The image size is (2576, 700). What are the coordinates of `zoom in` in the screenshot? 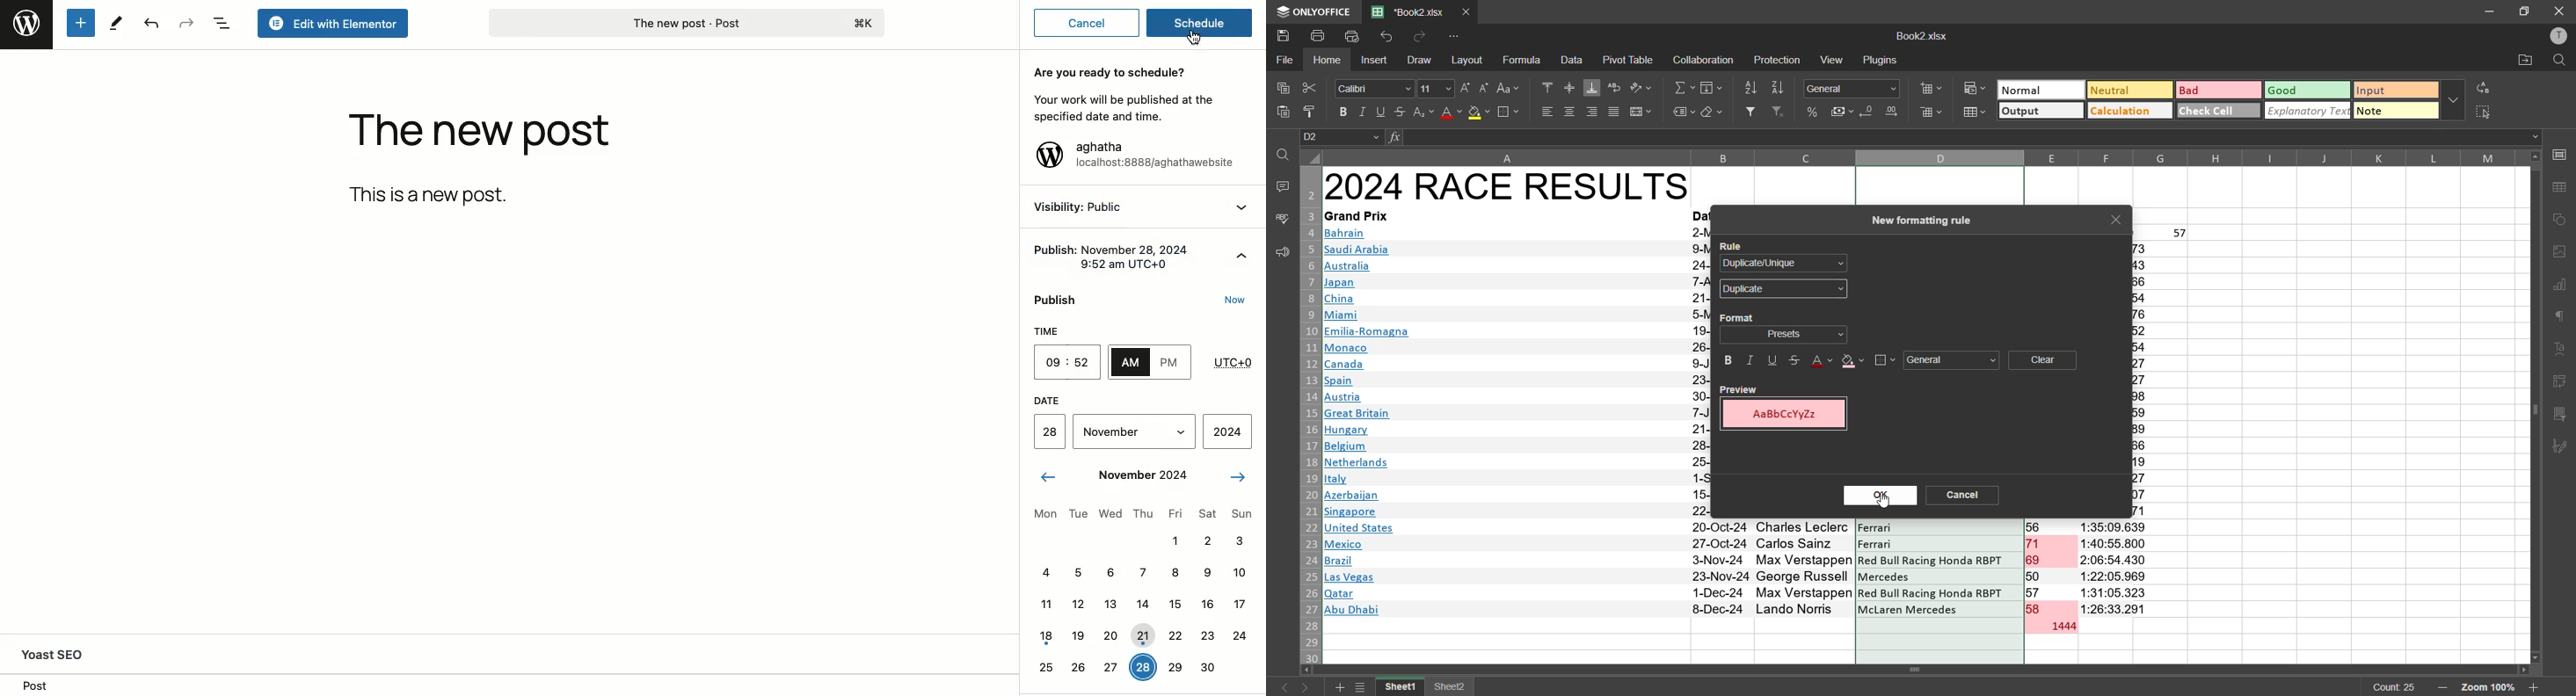 It's located at (2534, 687).